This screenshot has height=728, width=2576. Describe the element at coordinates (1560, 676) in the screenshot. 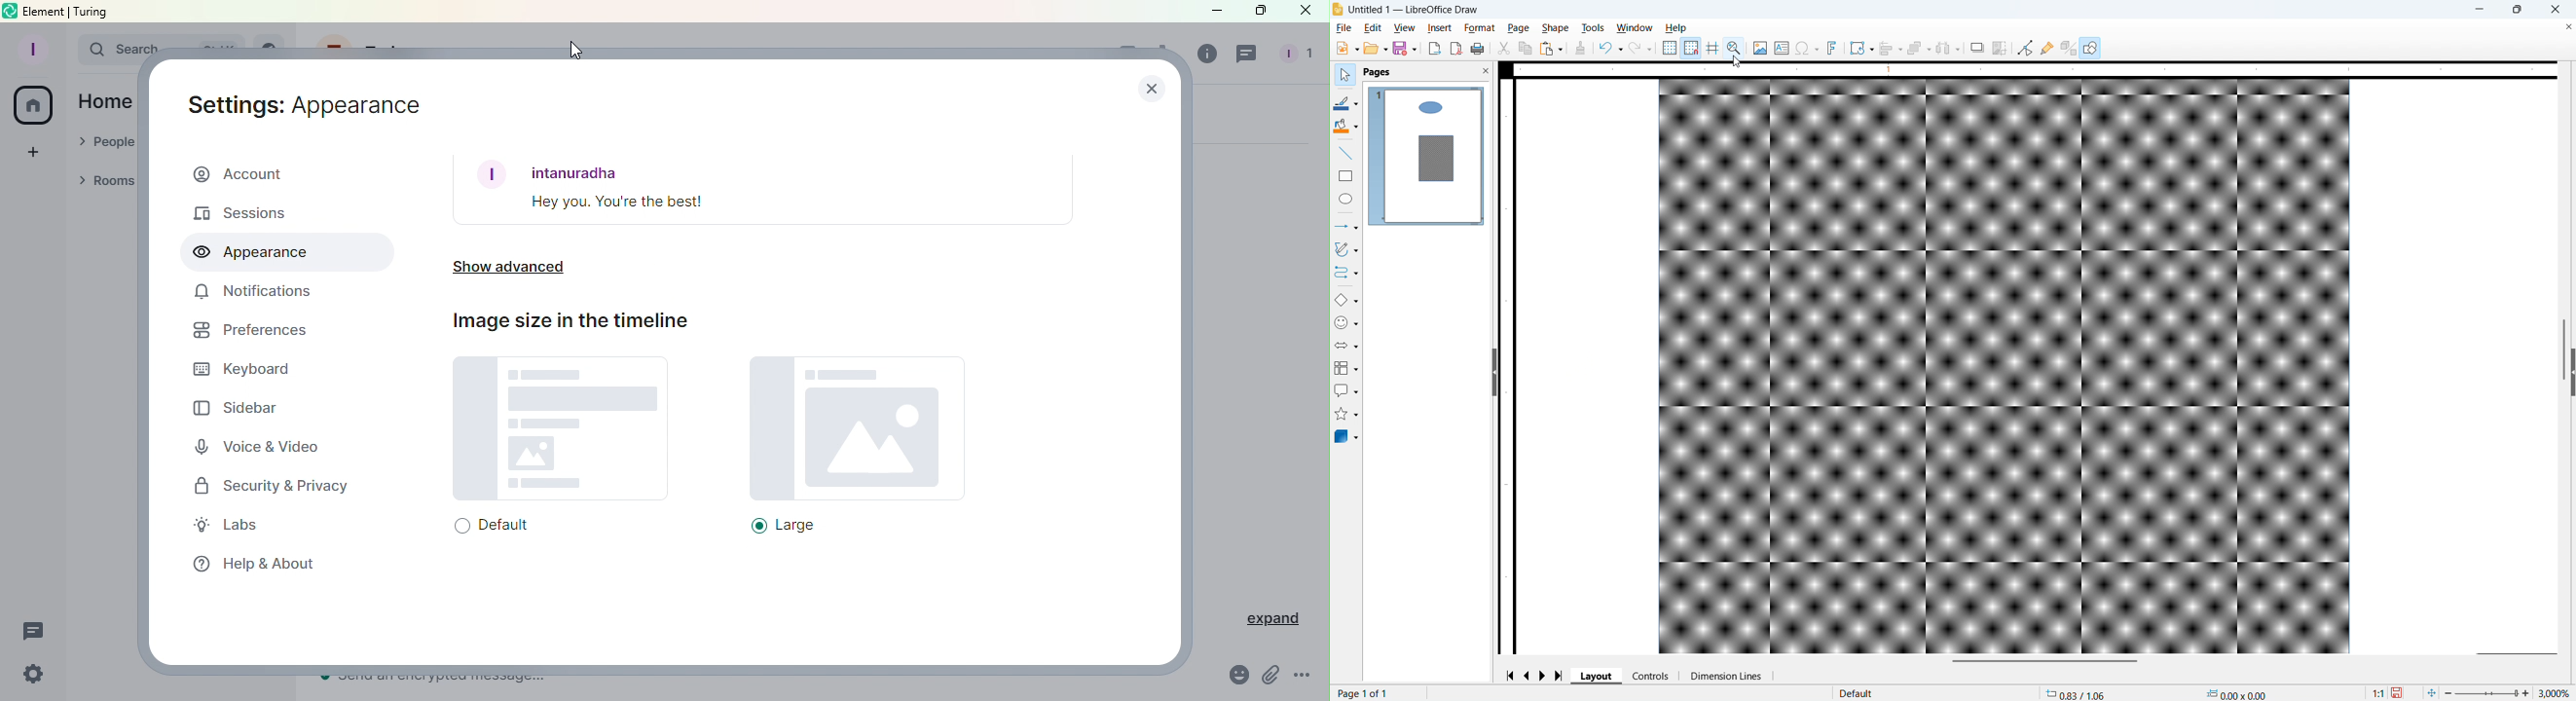

I see `Go to last page ` at that location.